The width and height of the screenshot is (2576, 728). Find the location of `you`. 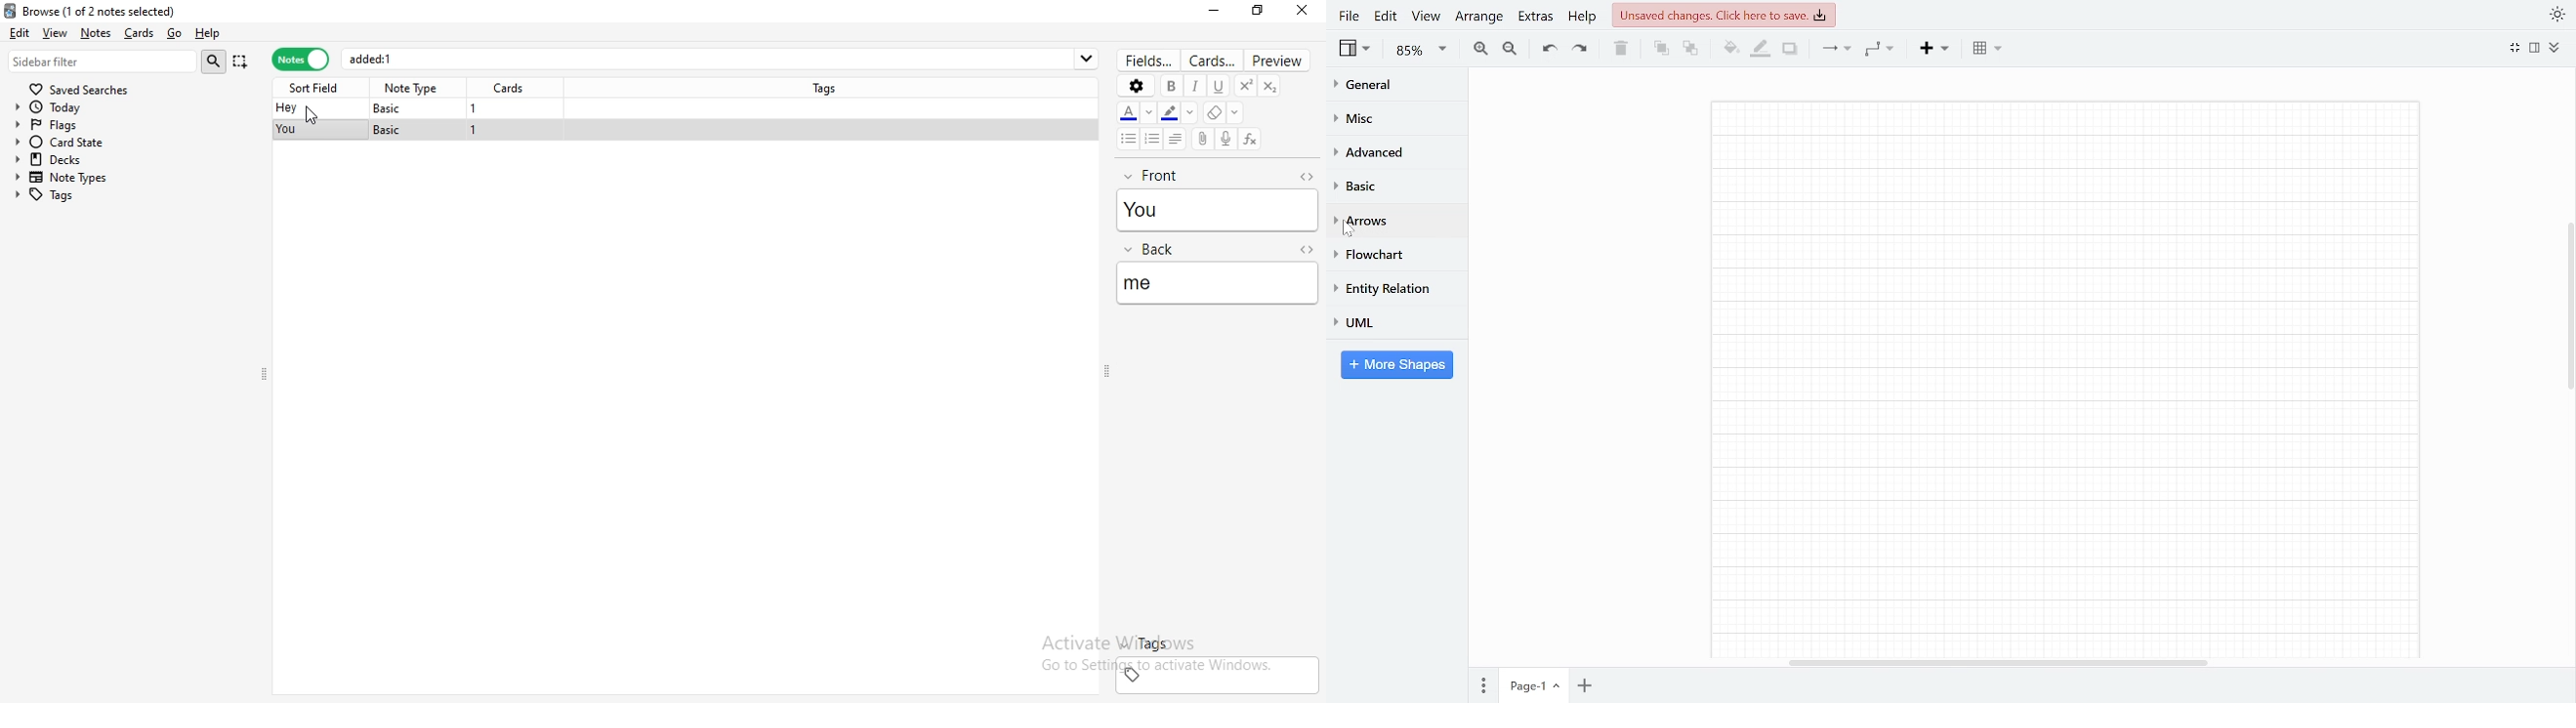

you is located at coordinates (288, 130).